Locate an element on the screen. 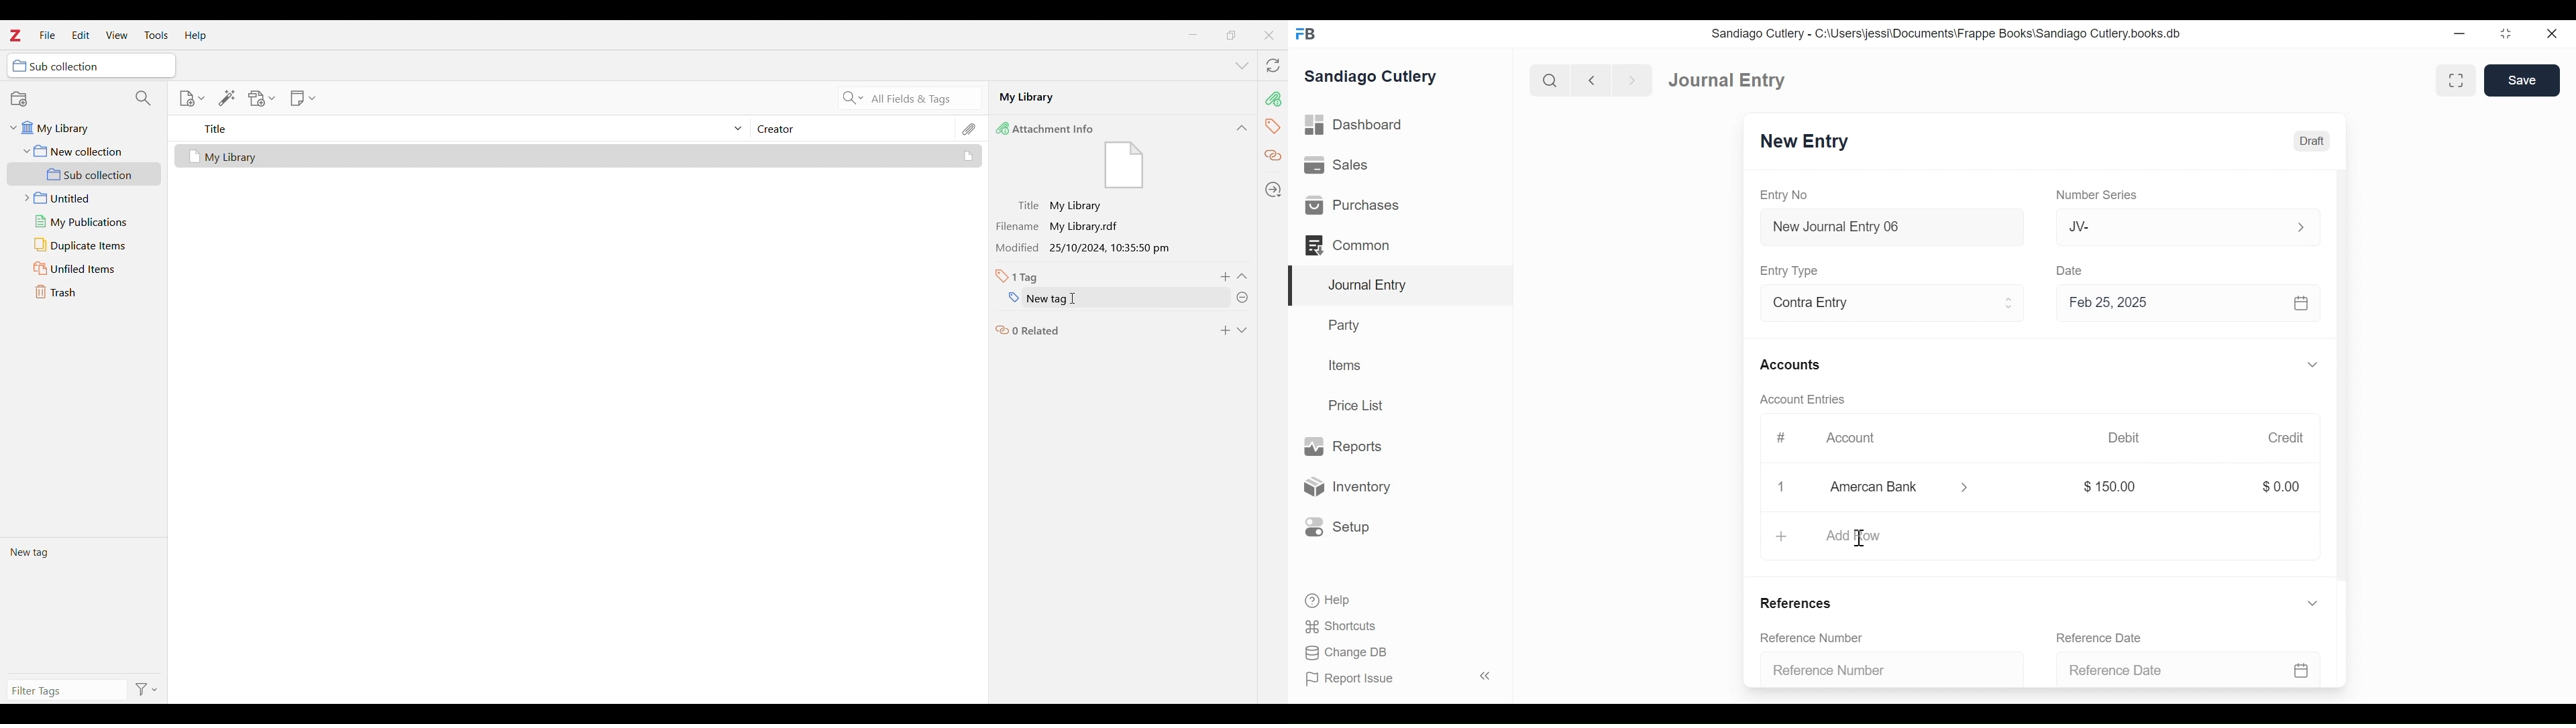  Attachment info is located at coordinates (1274, 98).